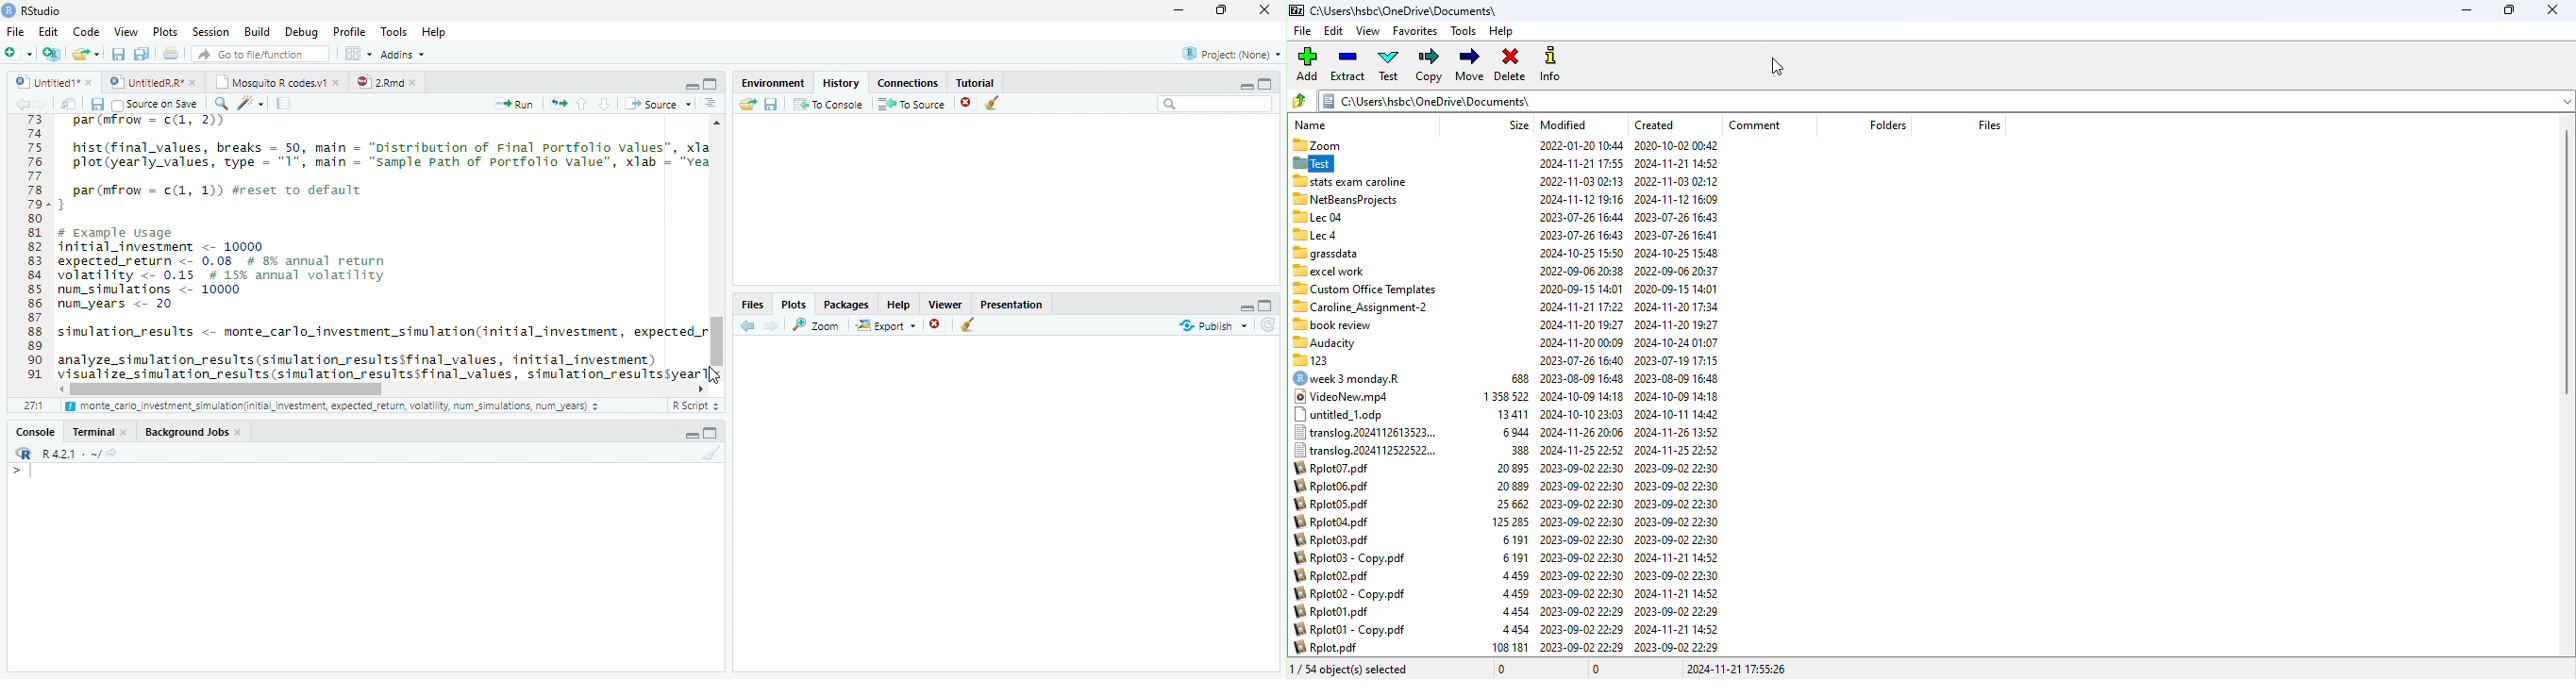 This screenshot has width=2576, height=700. Describe the element at coordinates (1519, 377) in the screenshot. I see `688` at that location.